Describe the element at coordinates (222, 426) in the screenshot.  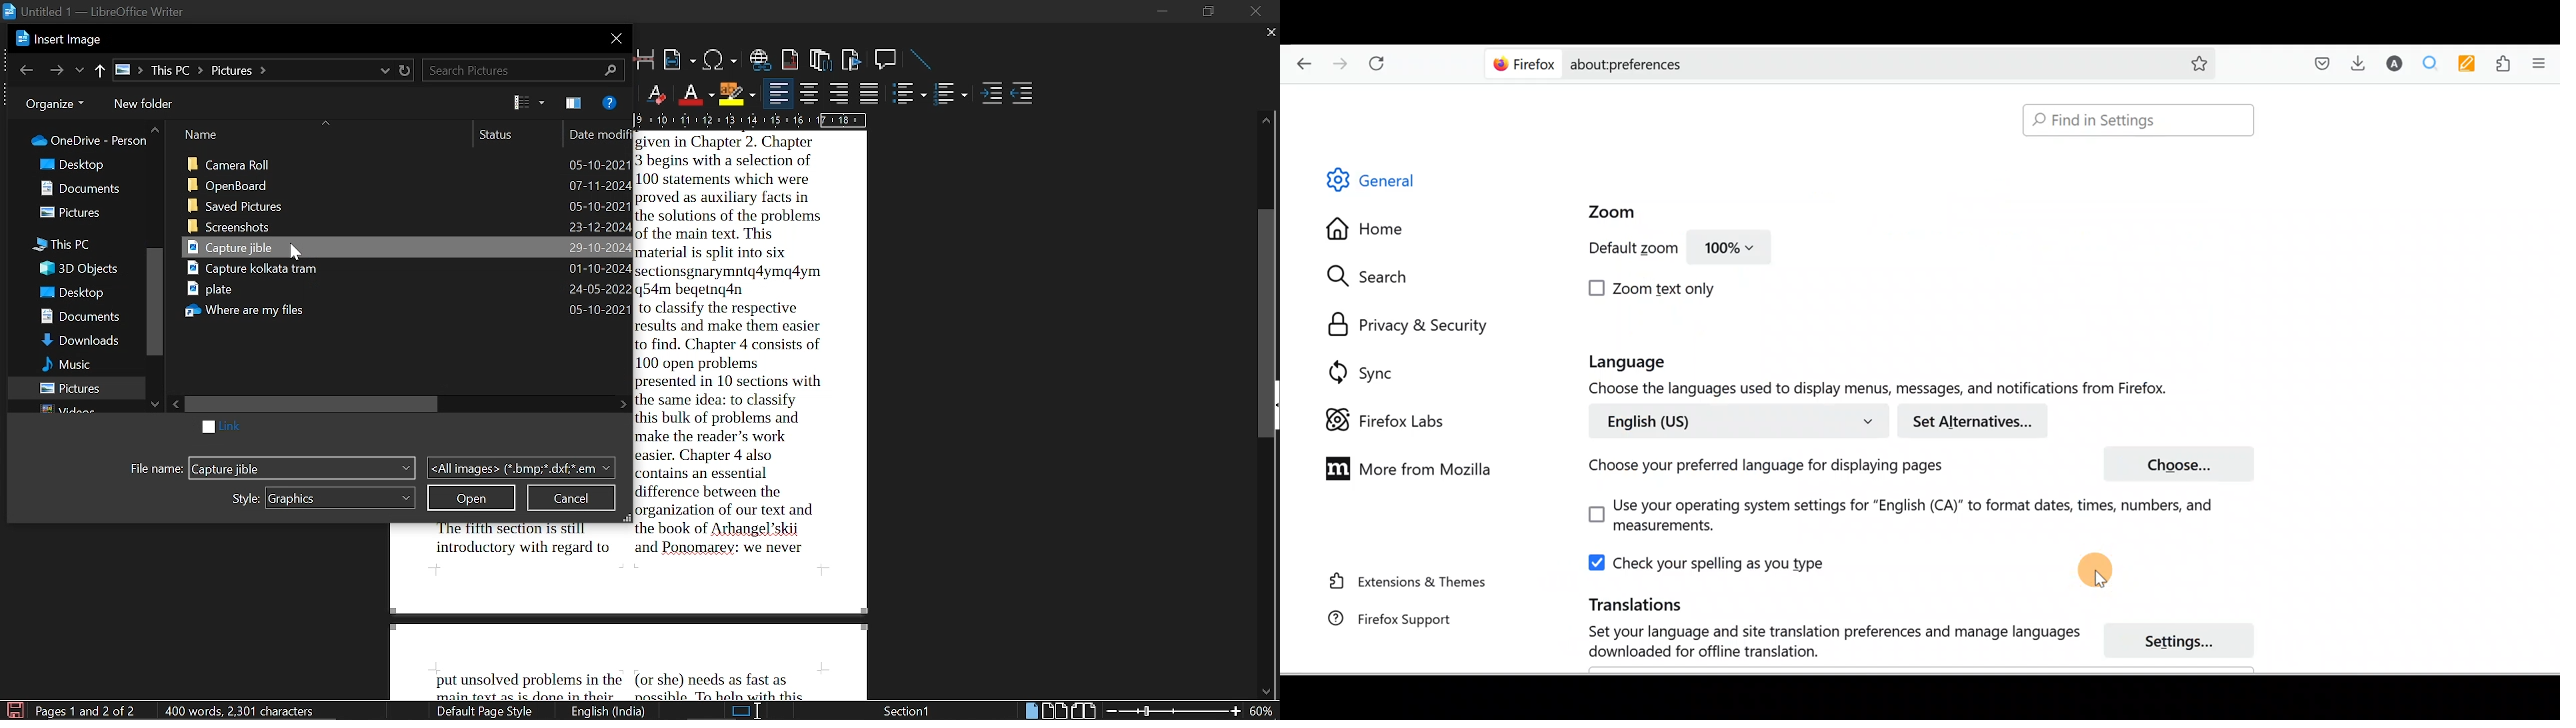
I see `link` at that location.